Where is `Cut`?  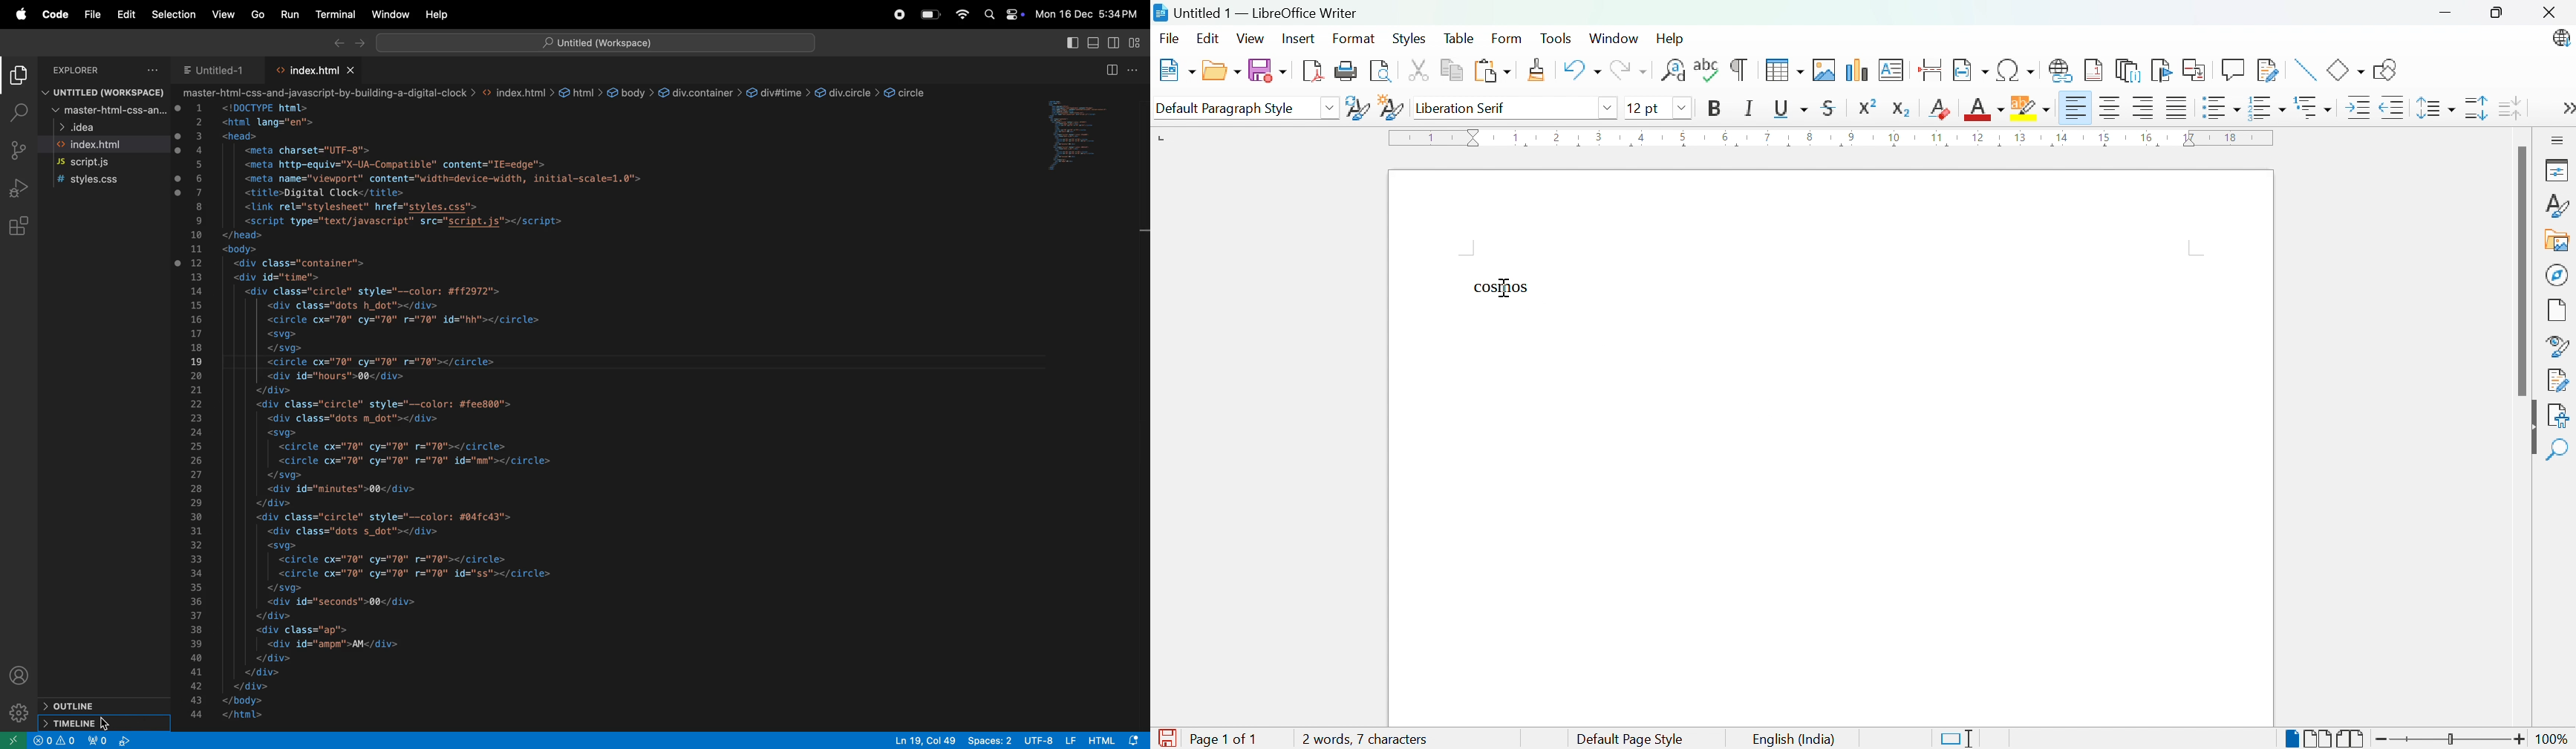 Cut is located at coordinates (1422, 72).